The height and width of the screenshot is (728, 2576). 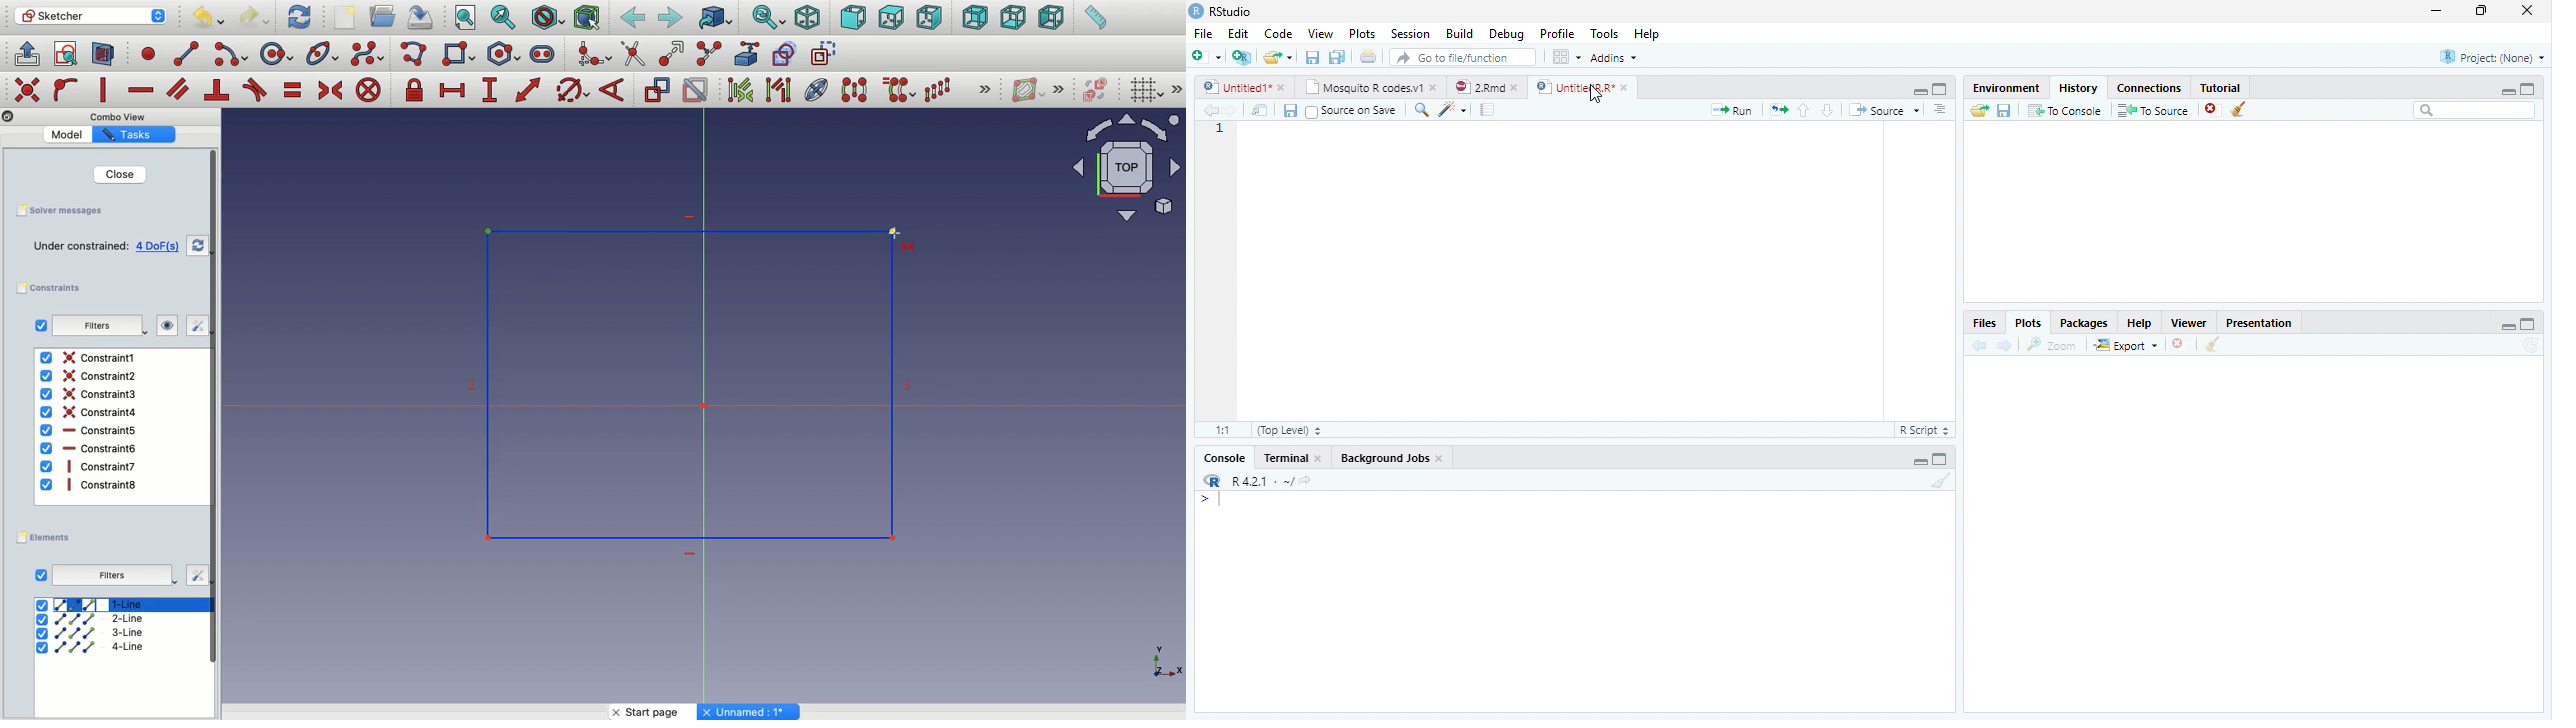 What do you see at coordinates (40, 325) in the screenshot?
I see `checkbox` at bounding box center [40, 325].